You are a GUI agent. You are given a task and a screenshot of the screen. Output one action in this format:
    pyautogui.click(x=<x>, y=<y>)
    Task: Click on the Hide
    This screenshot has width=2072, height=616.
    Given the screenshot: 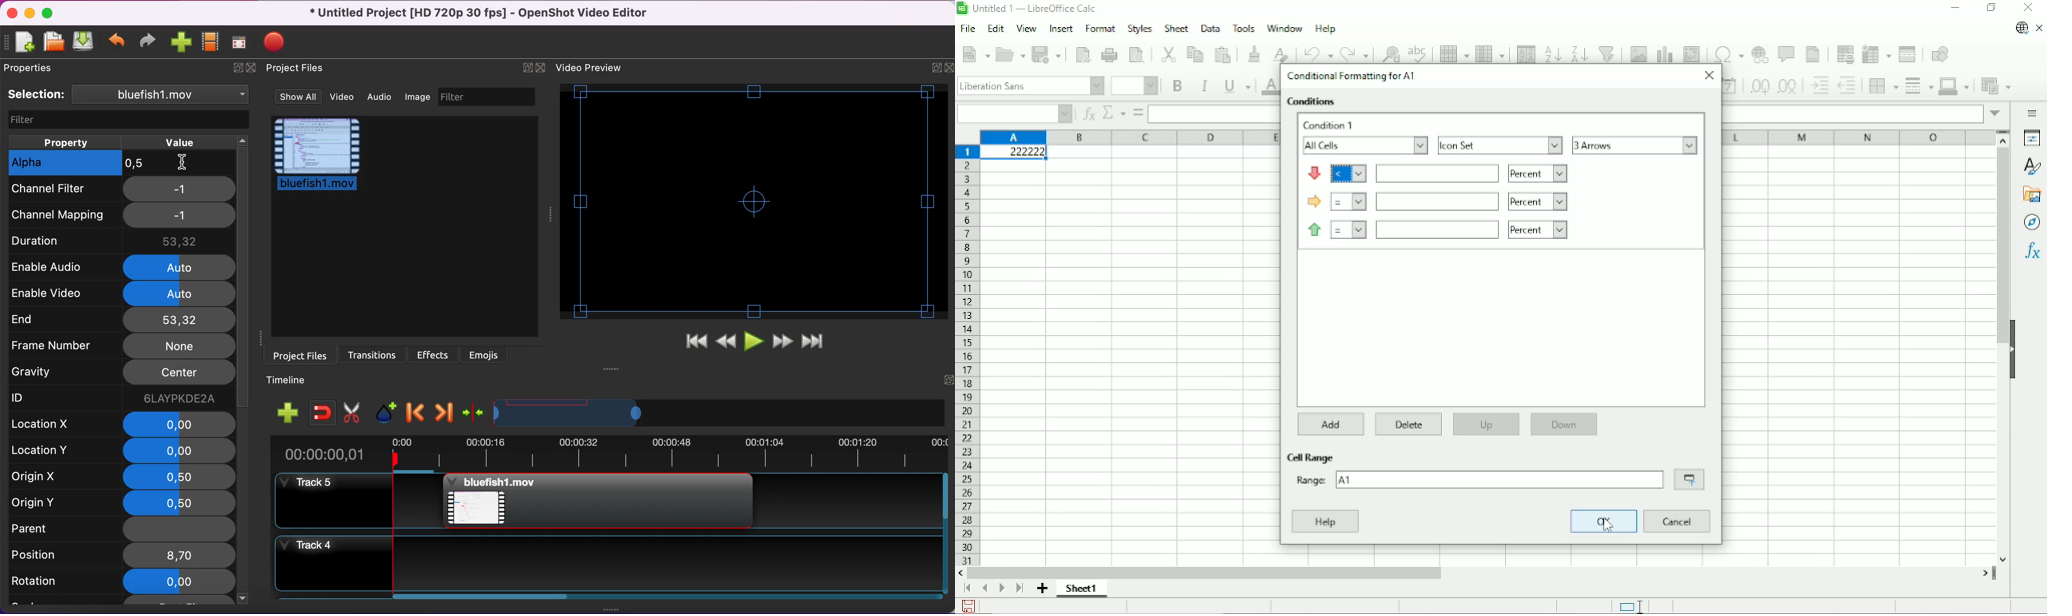 What is the action you would take?
    pyautogui.click(x=2012, y=347)
    